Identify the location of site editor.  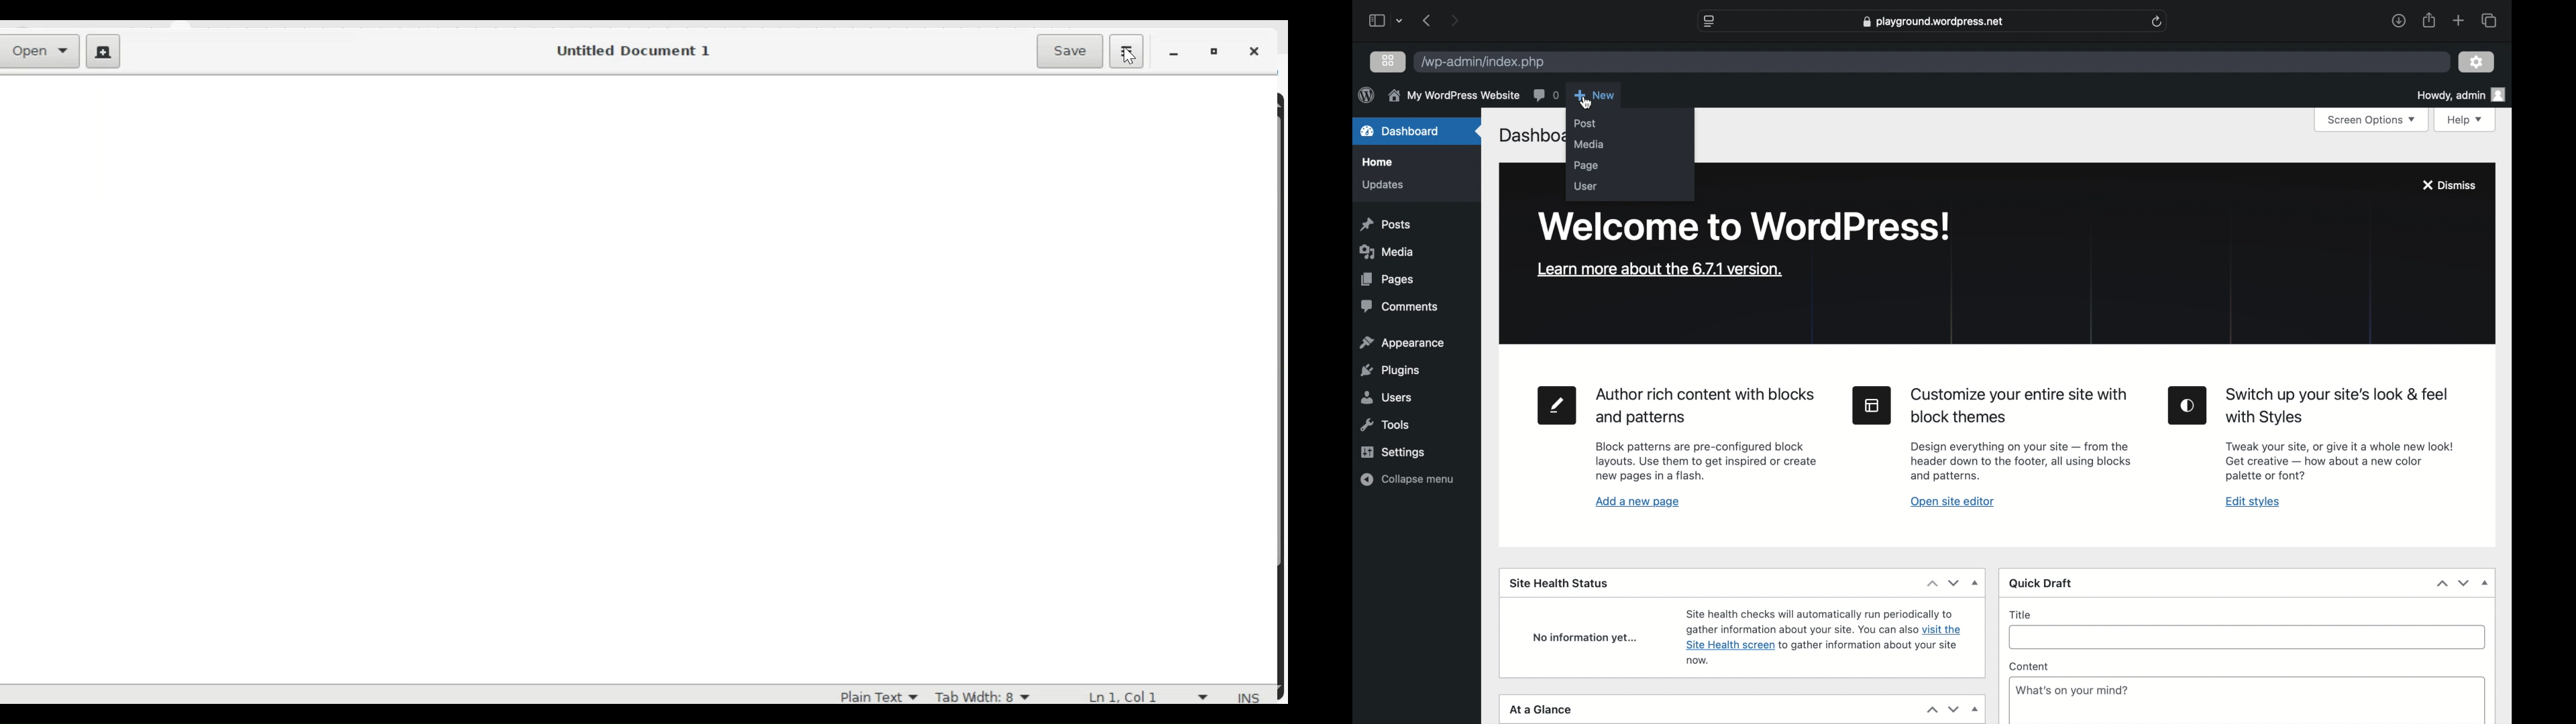
(1872, 406).